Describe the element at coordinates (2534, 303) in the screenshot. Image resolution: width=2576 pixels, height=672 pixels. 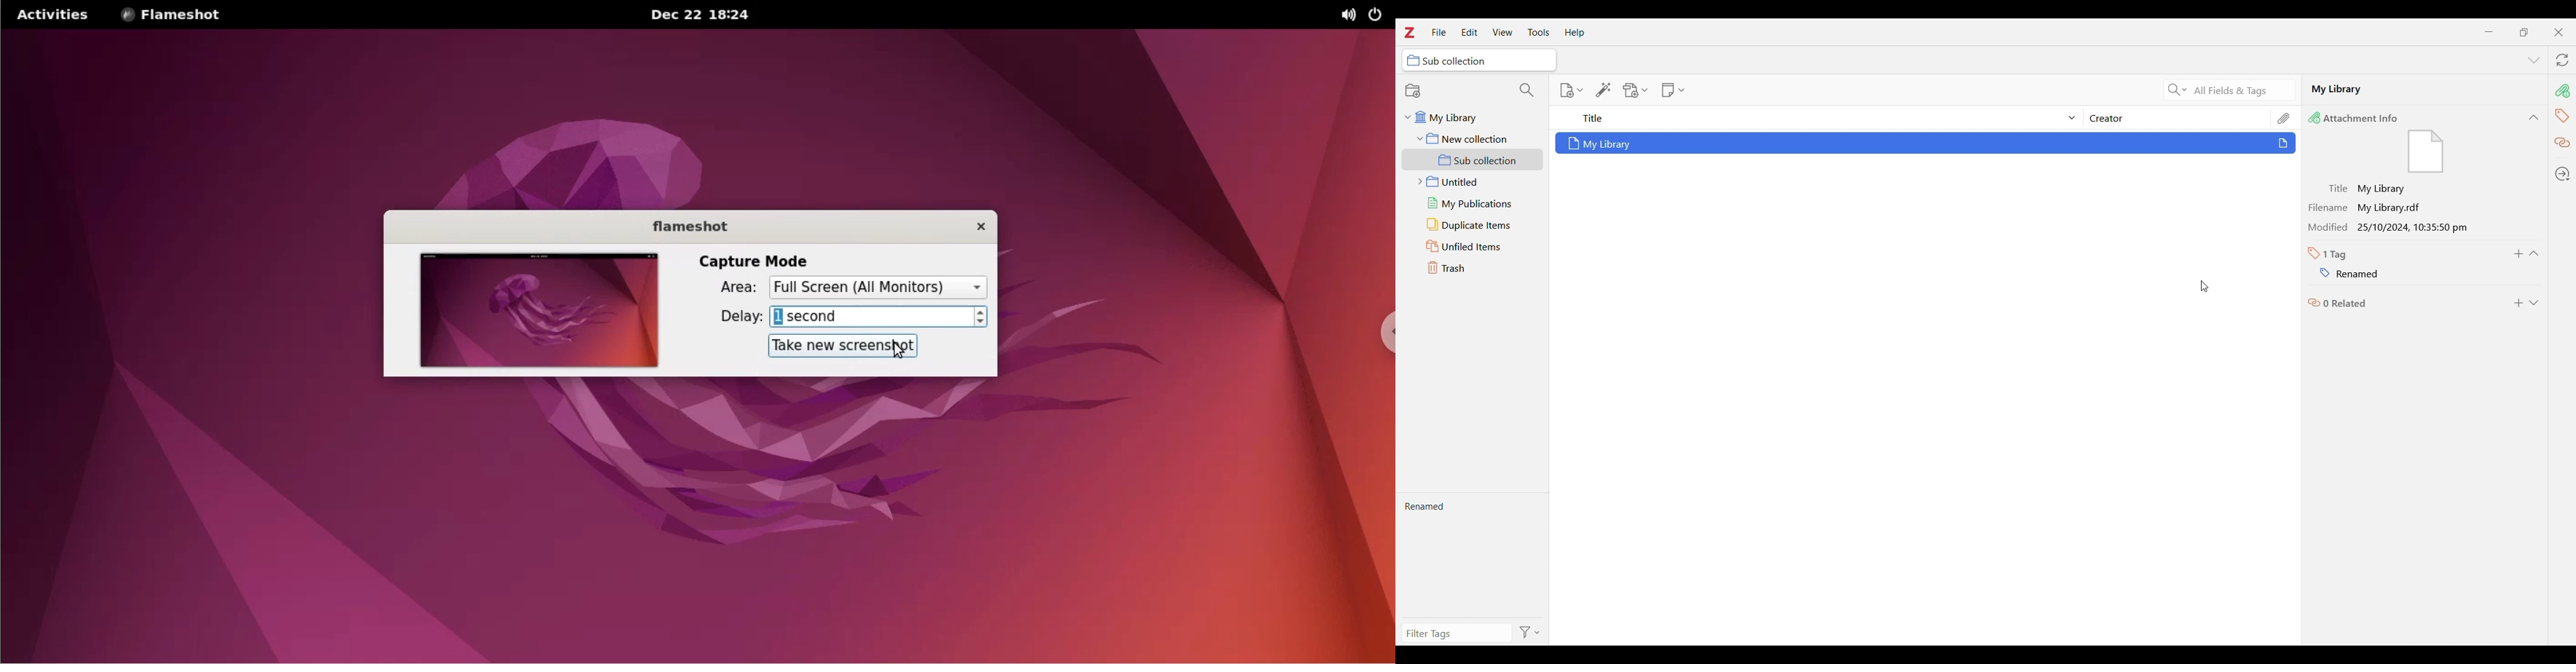
I see `Expand` at that location.